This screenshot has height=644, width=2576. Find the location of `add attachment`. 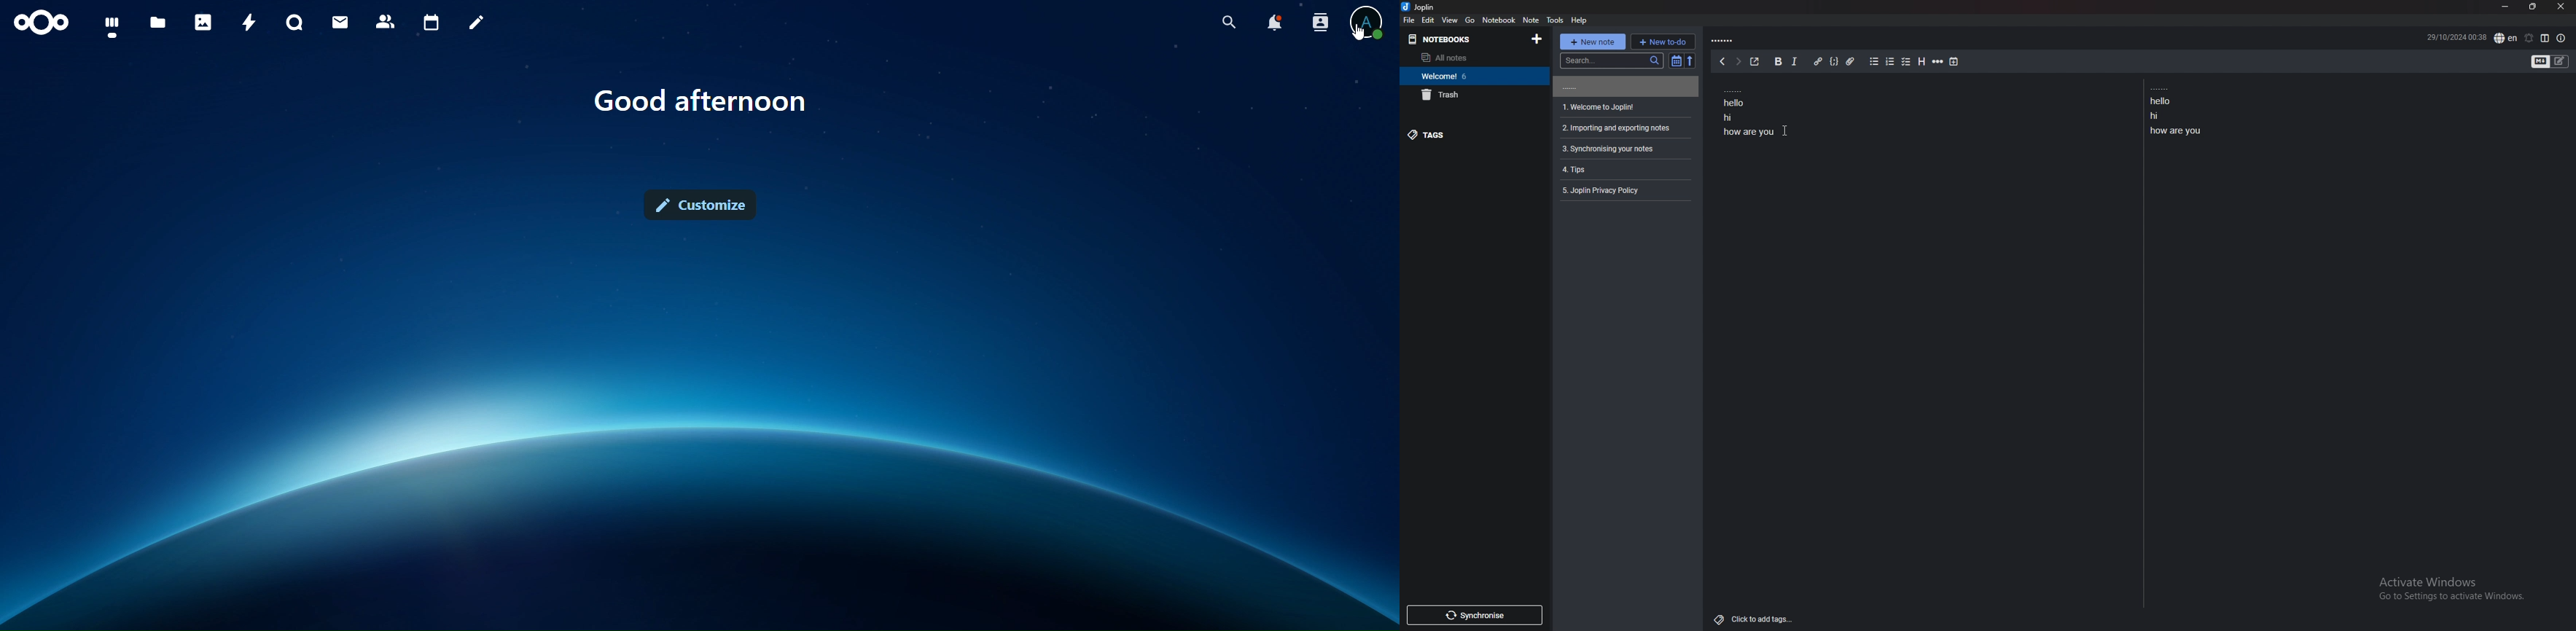

add attachment is located at coordinates (1850, 62).